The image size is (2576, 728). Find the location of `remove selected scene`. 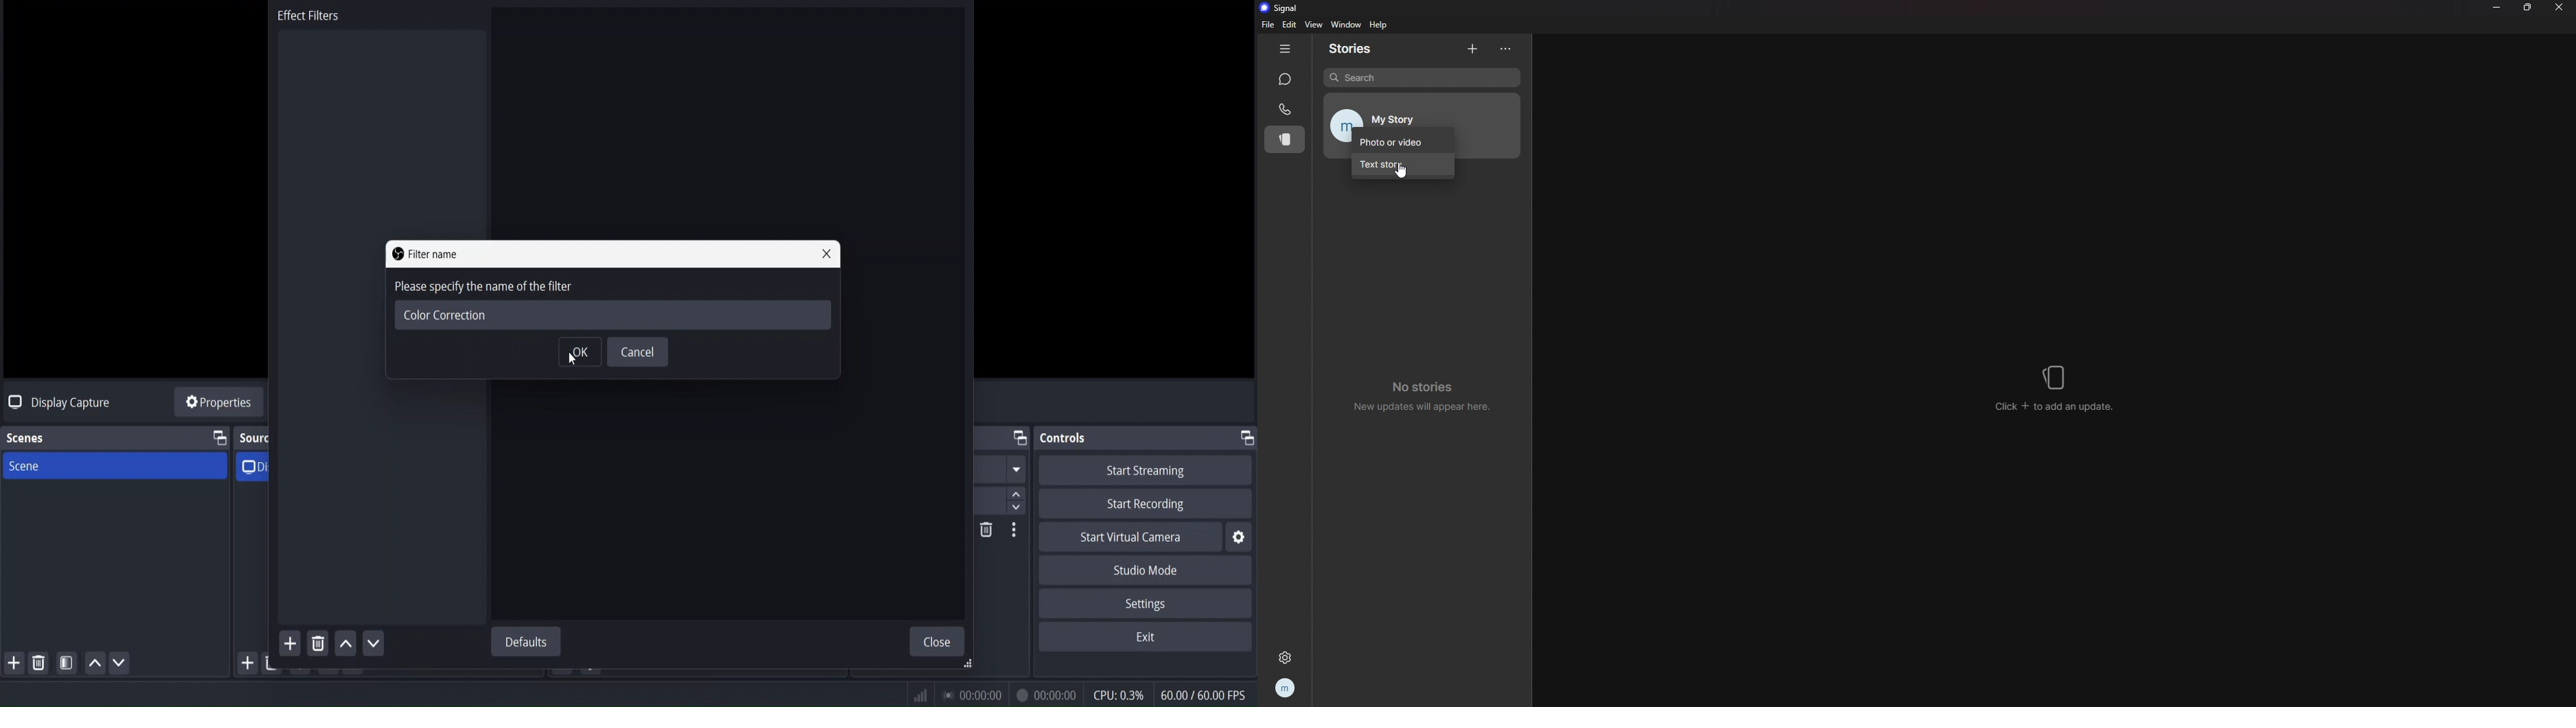

remove selected scene is located at coordinates (40, 662).